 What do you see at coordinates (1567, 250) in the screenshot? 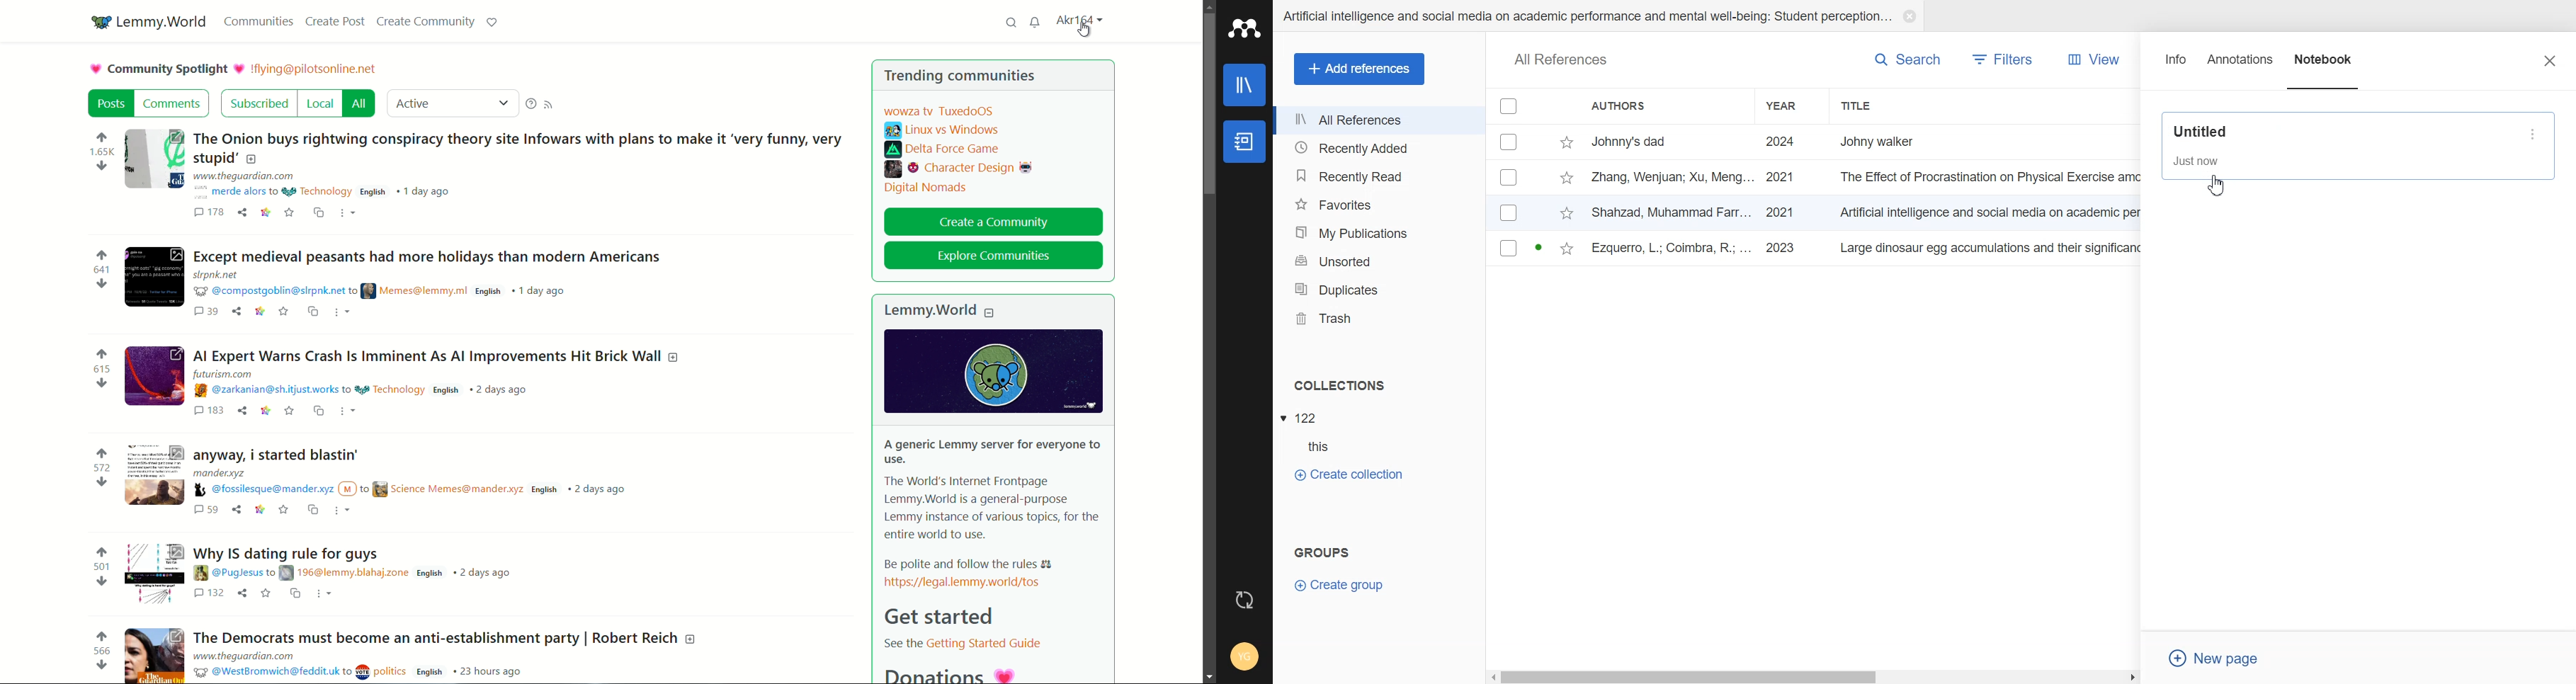
I see `star` at bounding box center [1567, 250].